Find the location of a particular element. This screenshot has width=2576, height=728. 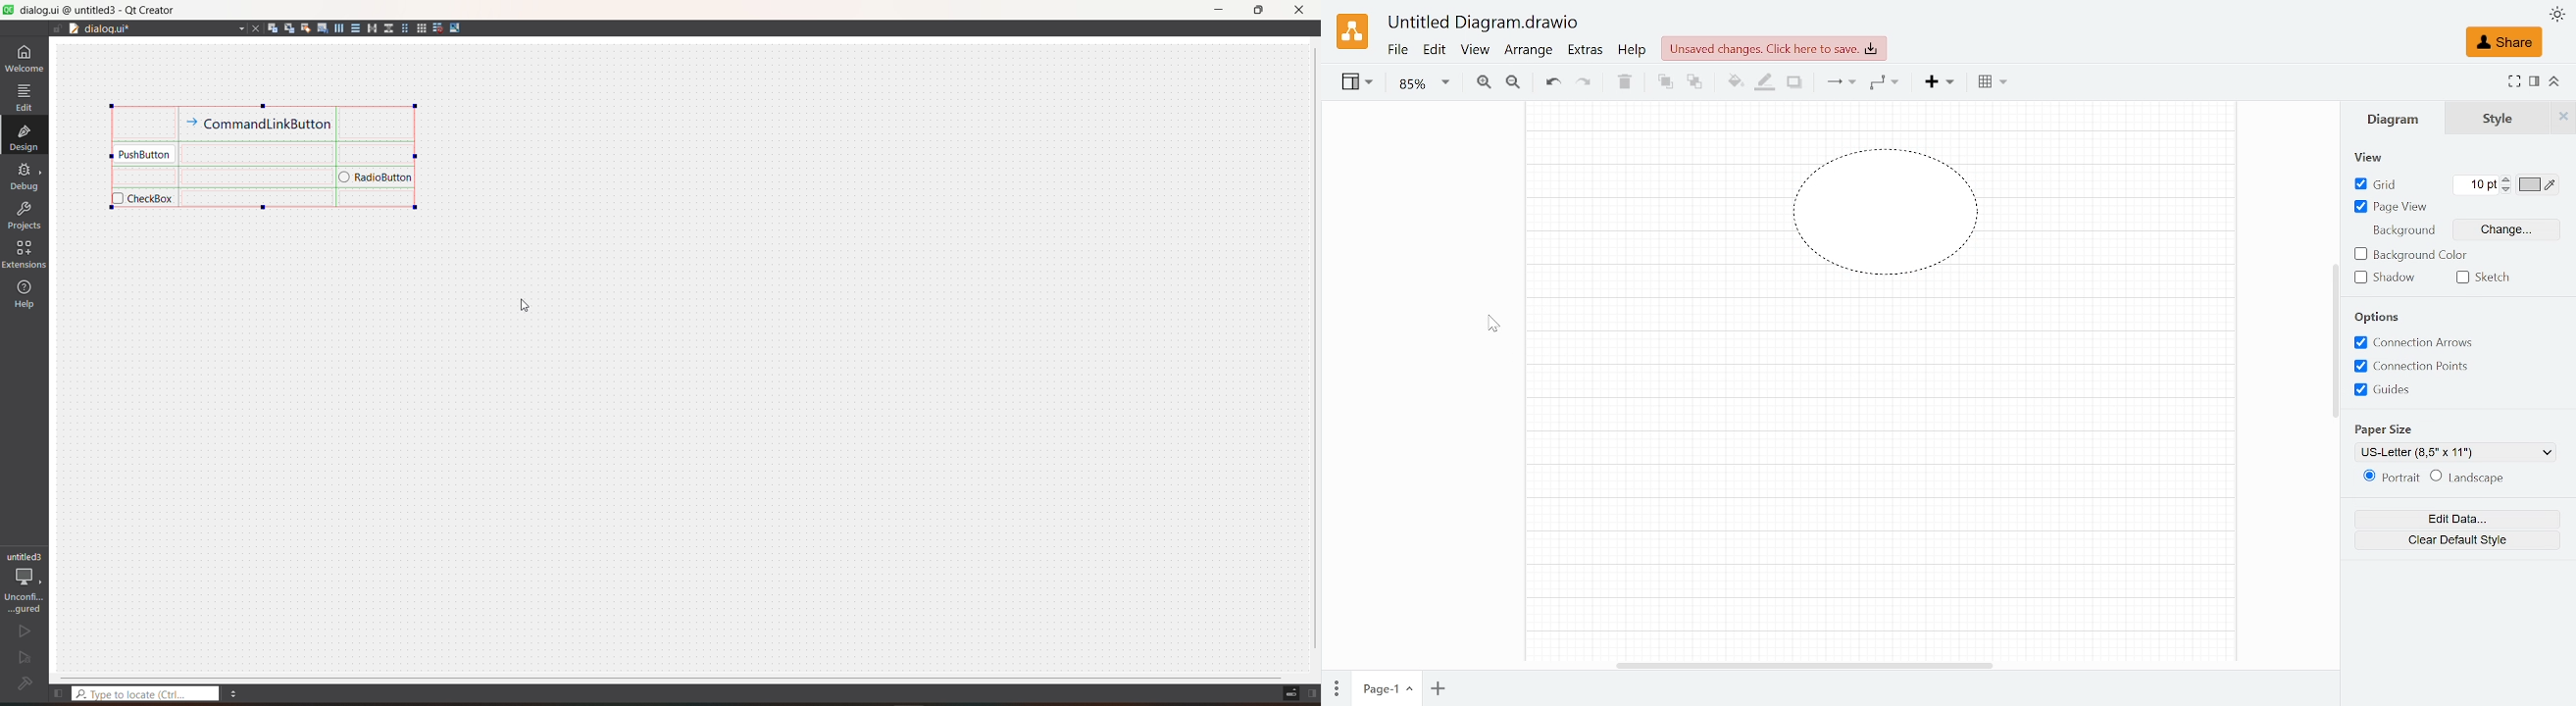

options is located at coordinates (2378, 318).